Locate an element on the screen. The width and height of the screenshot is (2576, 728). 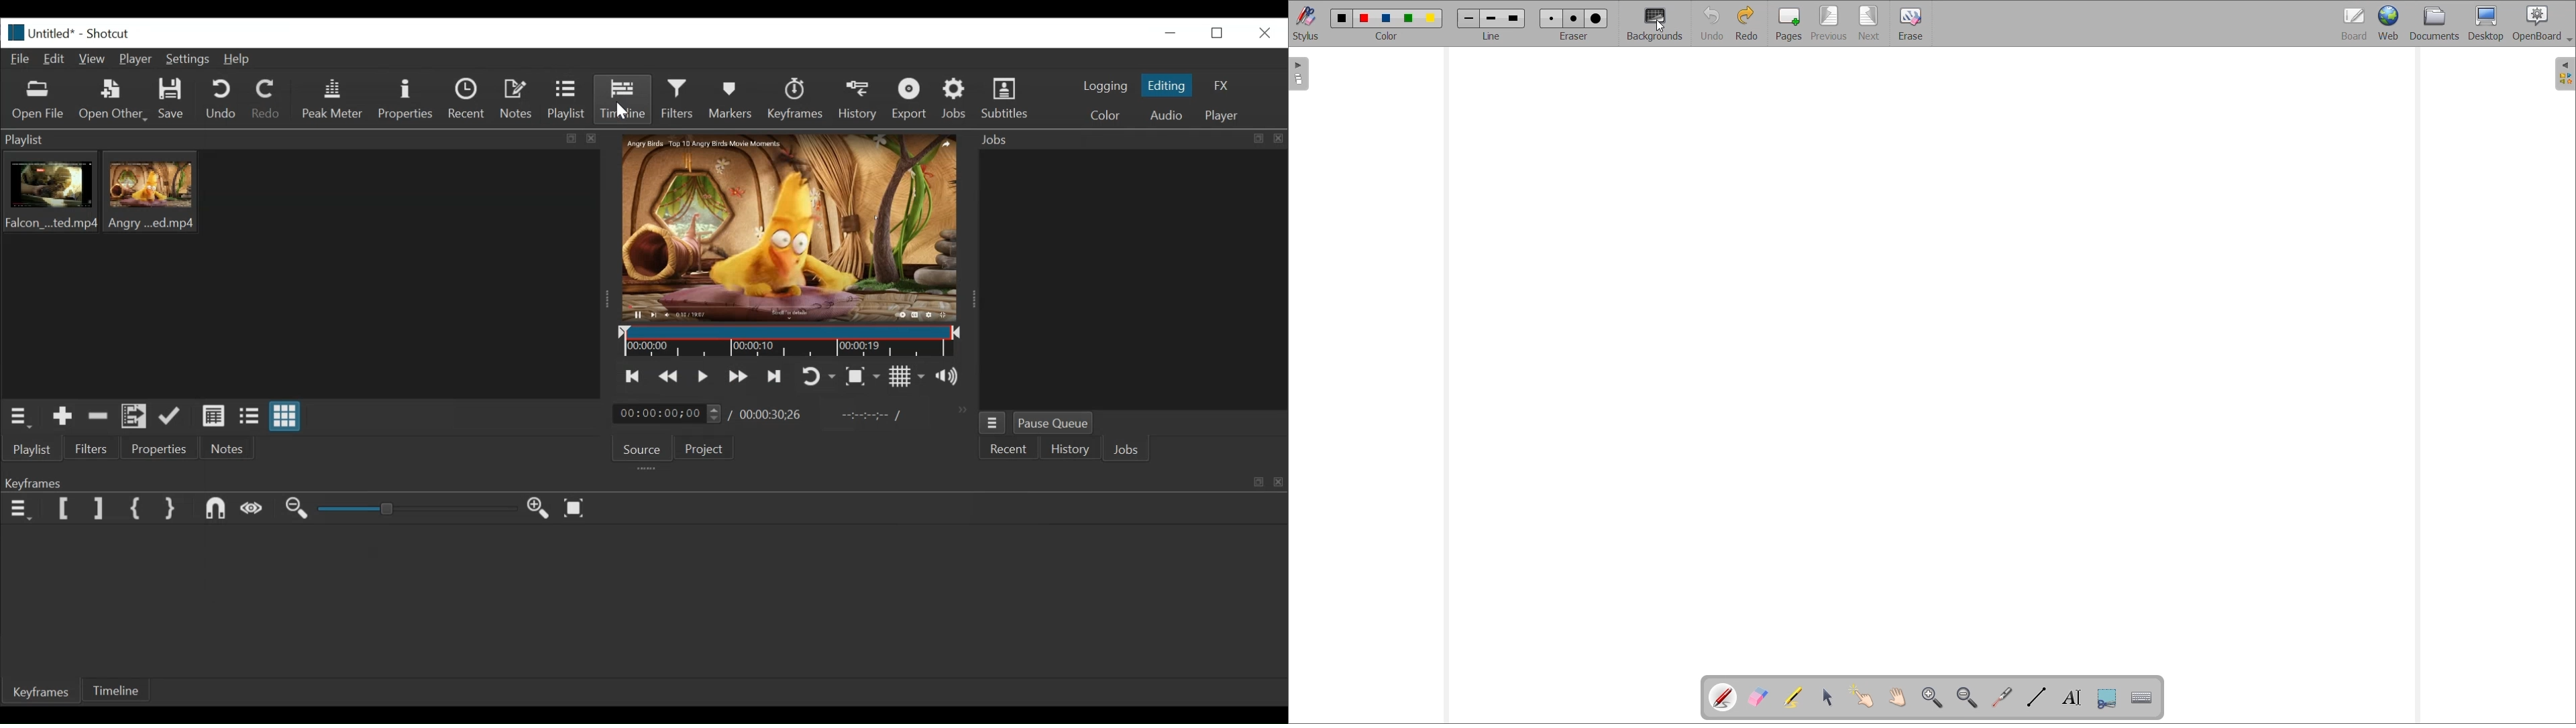
Shotcut logo is located at coordinates (13, 31).